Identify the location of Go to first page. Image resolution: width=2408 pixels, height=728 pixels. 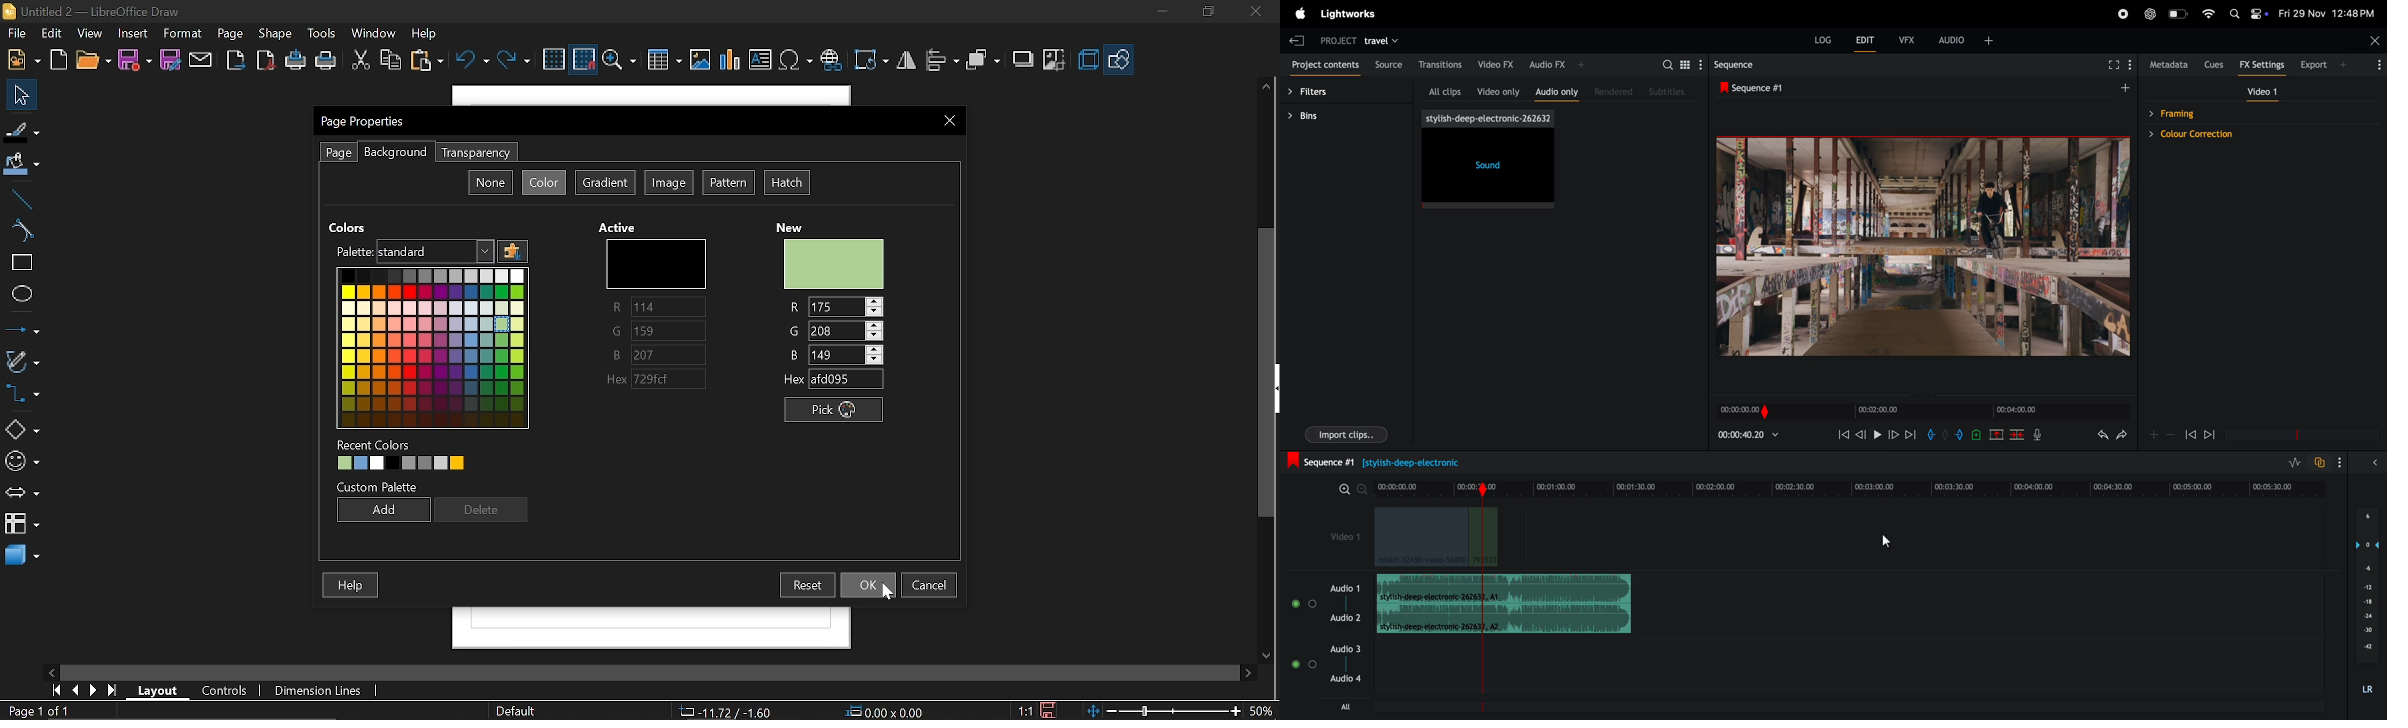
(58, 691).